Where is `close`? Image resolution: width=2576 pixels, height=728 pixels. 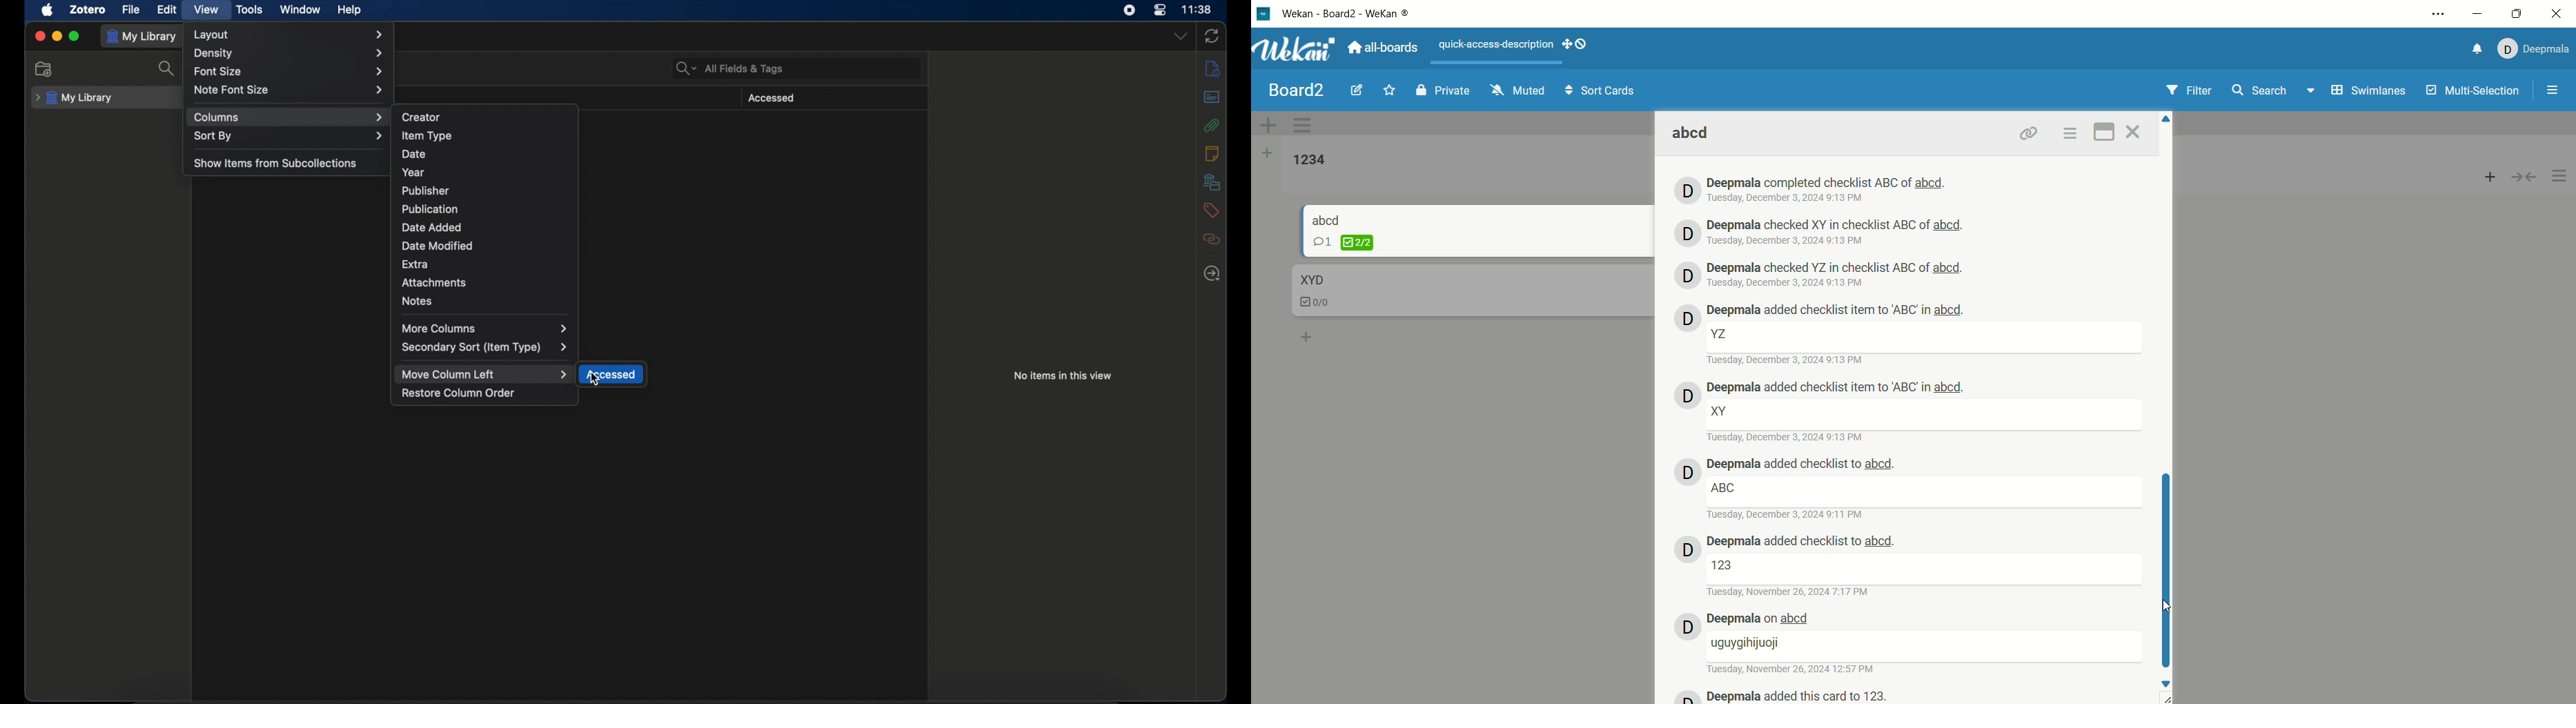 close is located at coordinates (40, 36).